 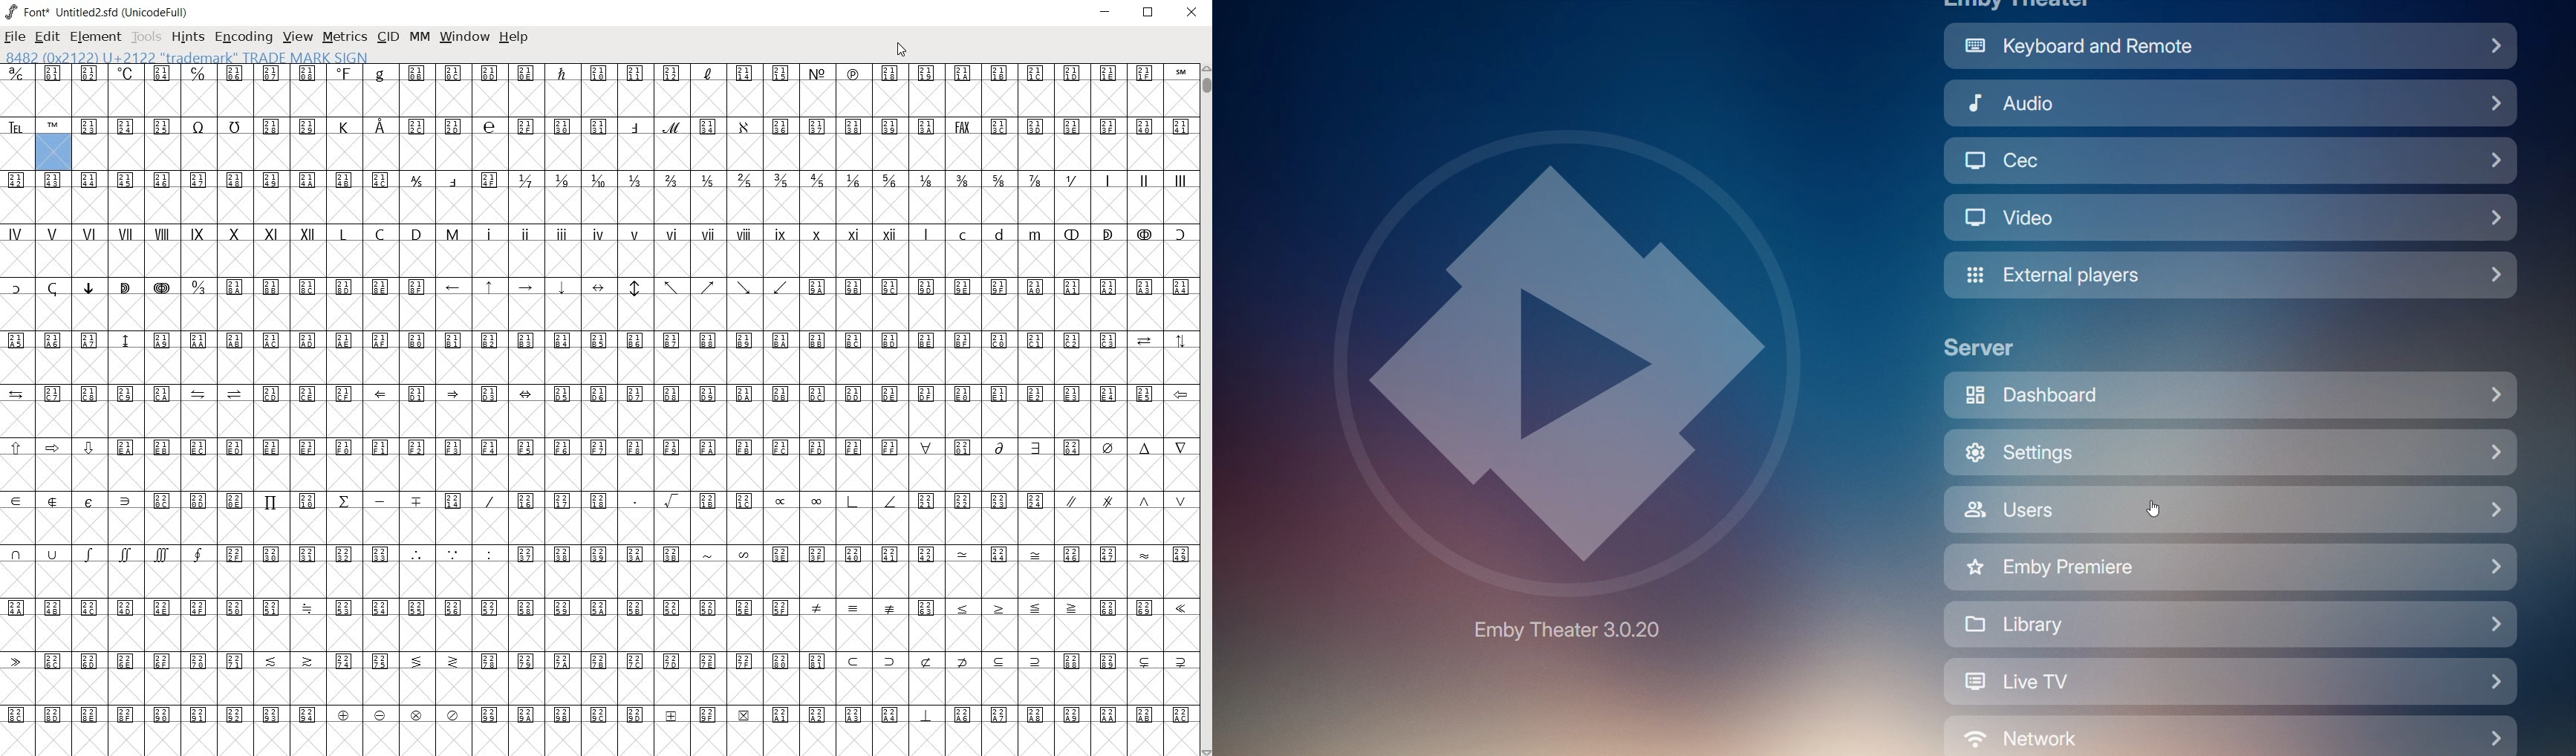 What do you see at coordinates (96, 13) in the screenshot?
I see `font* Untitled2.sfd (unicodeFull)` at bounding box center [96, 13].